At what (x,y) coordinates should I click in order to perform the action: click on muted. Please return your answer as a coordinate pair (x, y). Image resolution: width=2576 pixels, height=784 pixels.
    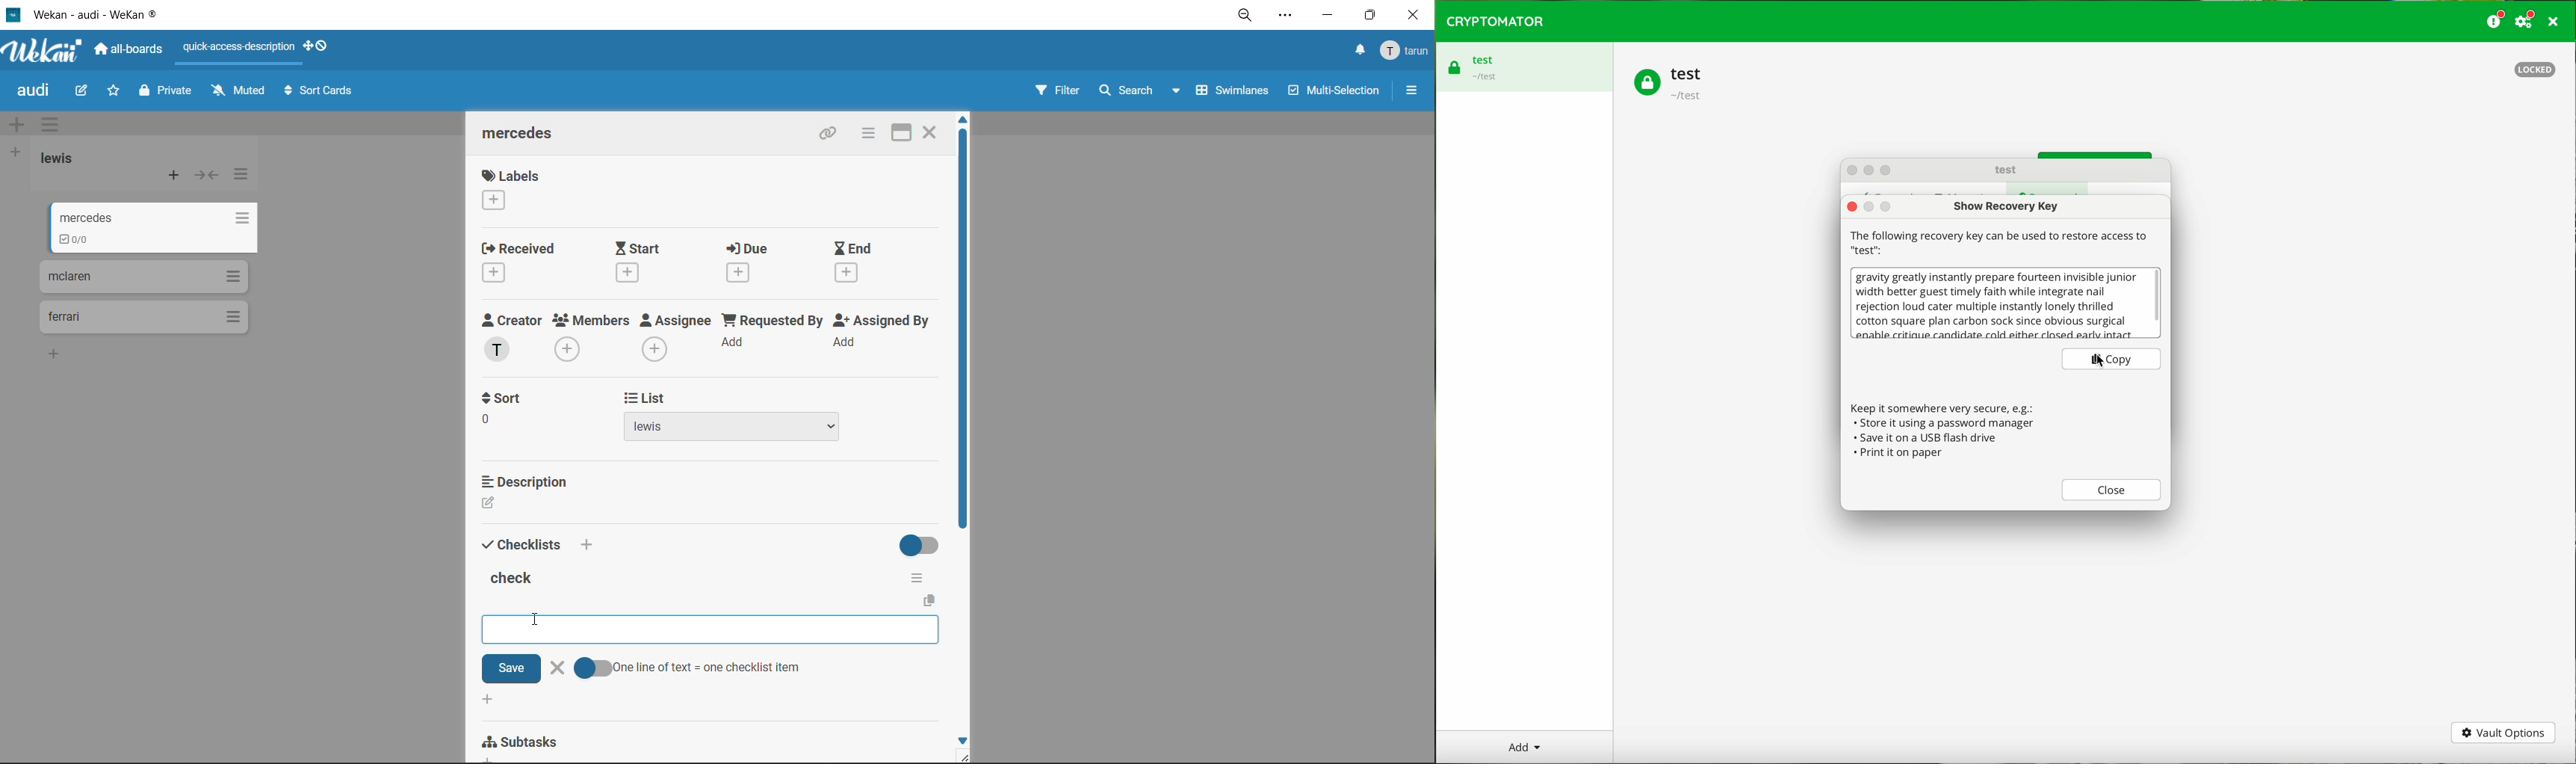
    Looking at the image, I should click on (238, 91).